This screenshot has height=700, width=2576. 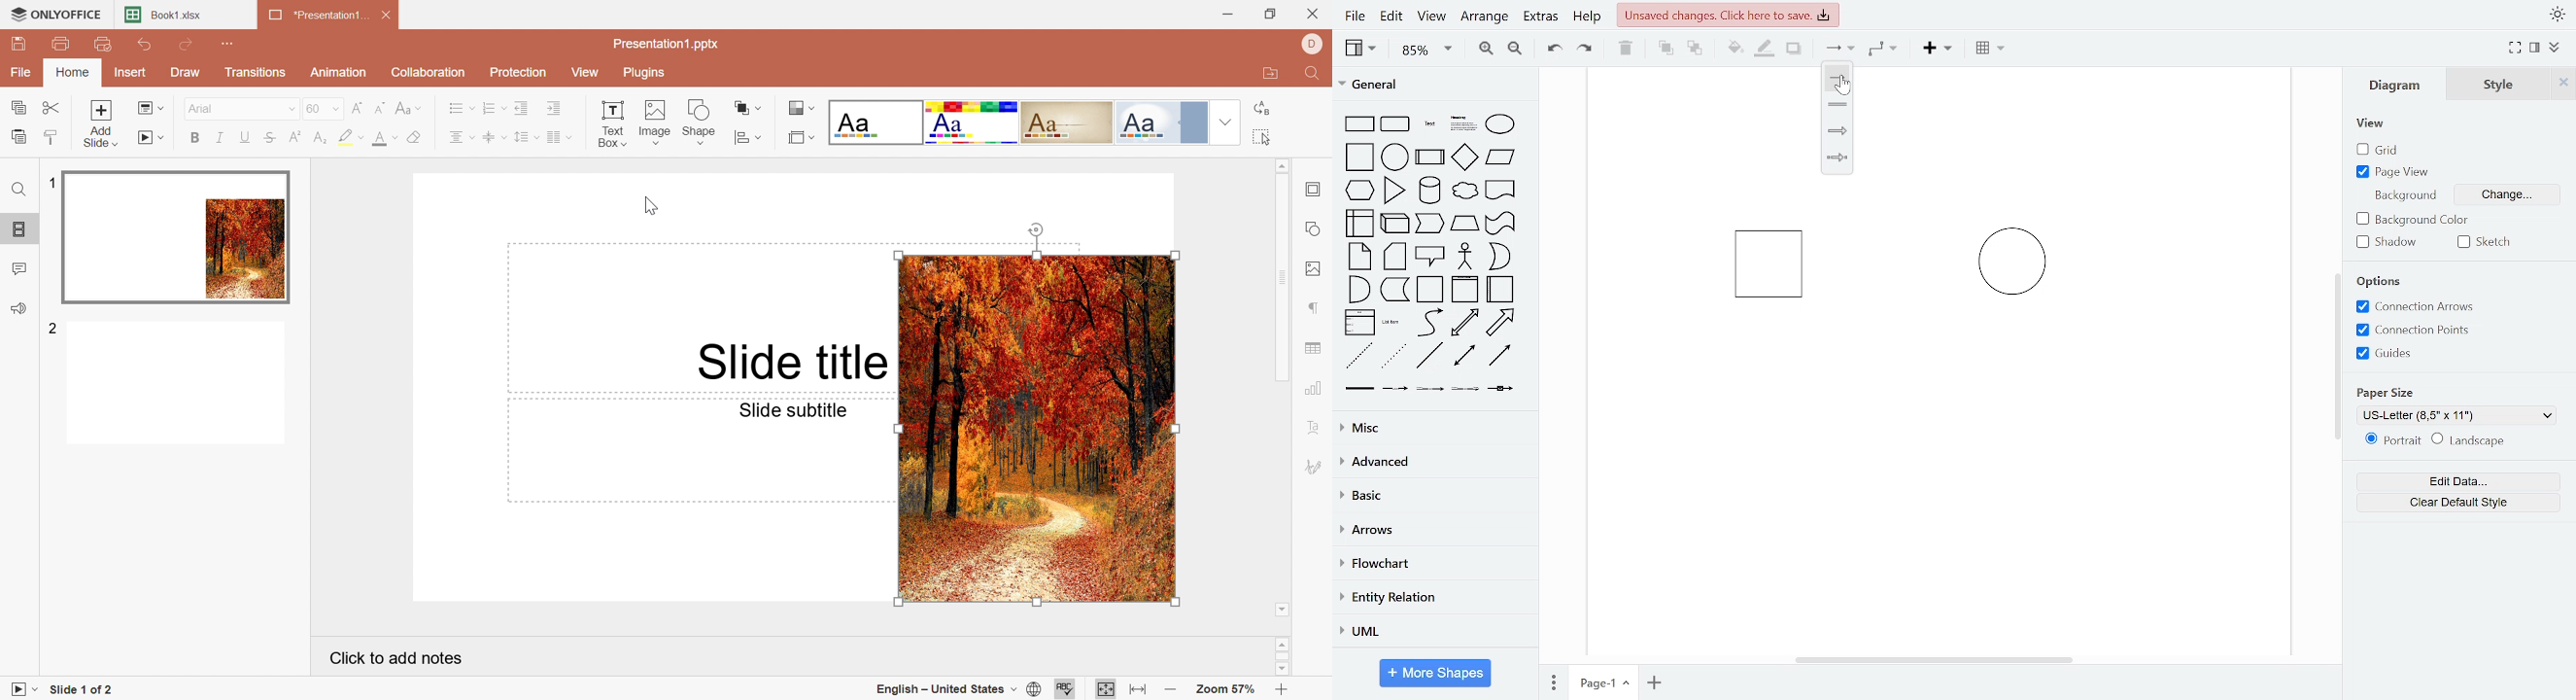 What do you see at coordinates (494, 108) in the screenshot?
I see `Numbering` at bounding box center [494, 108].